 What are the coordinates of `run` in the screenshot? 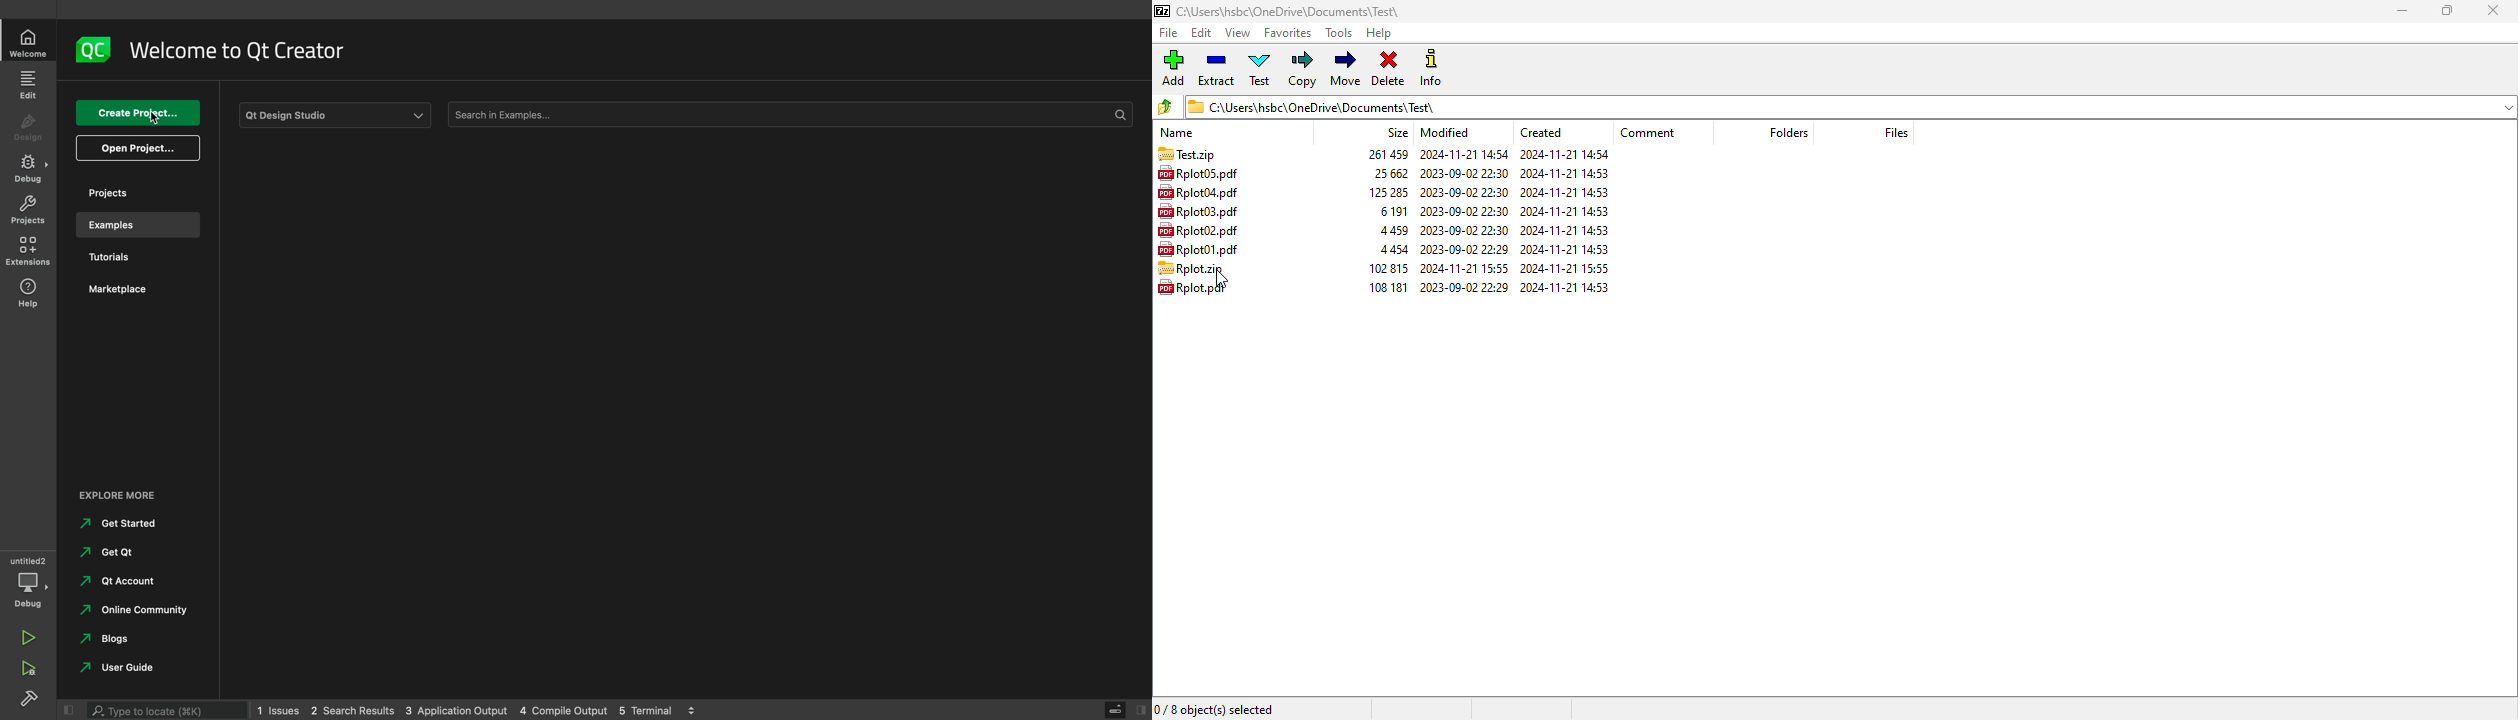 It's located at (28, 634).